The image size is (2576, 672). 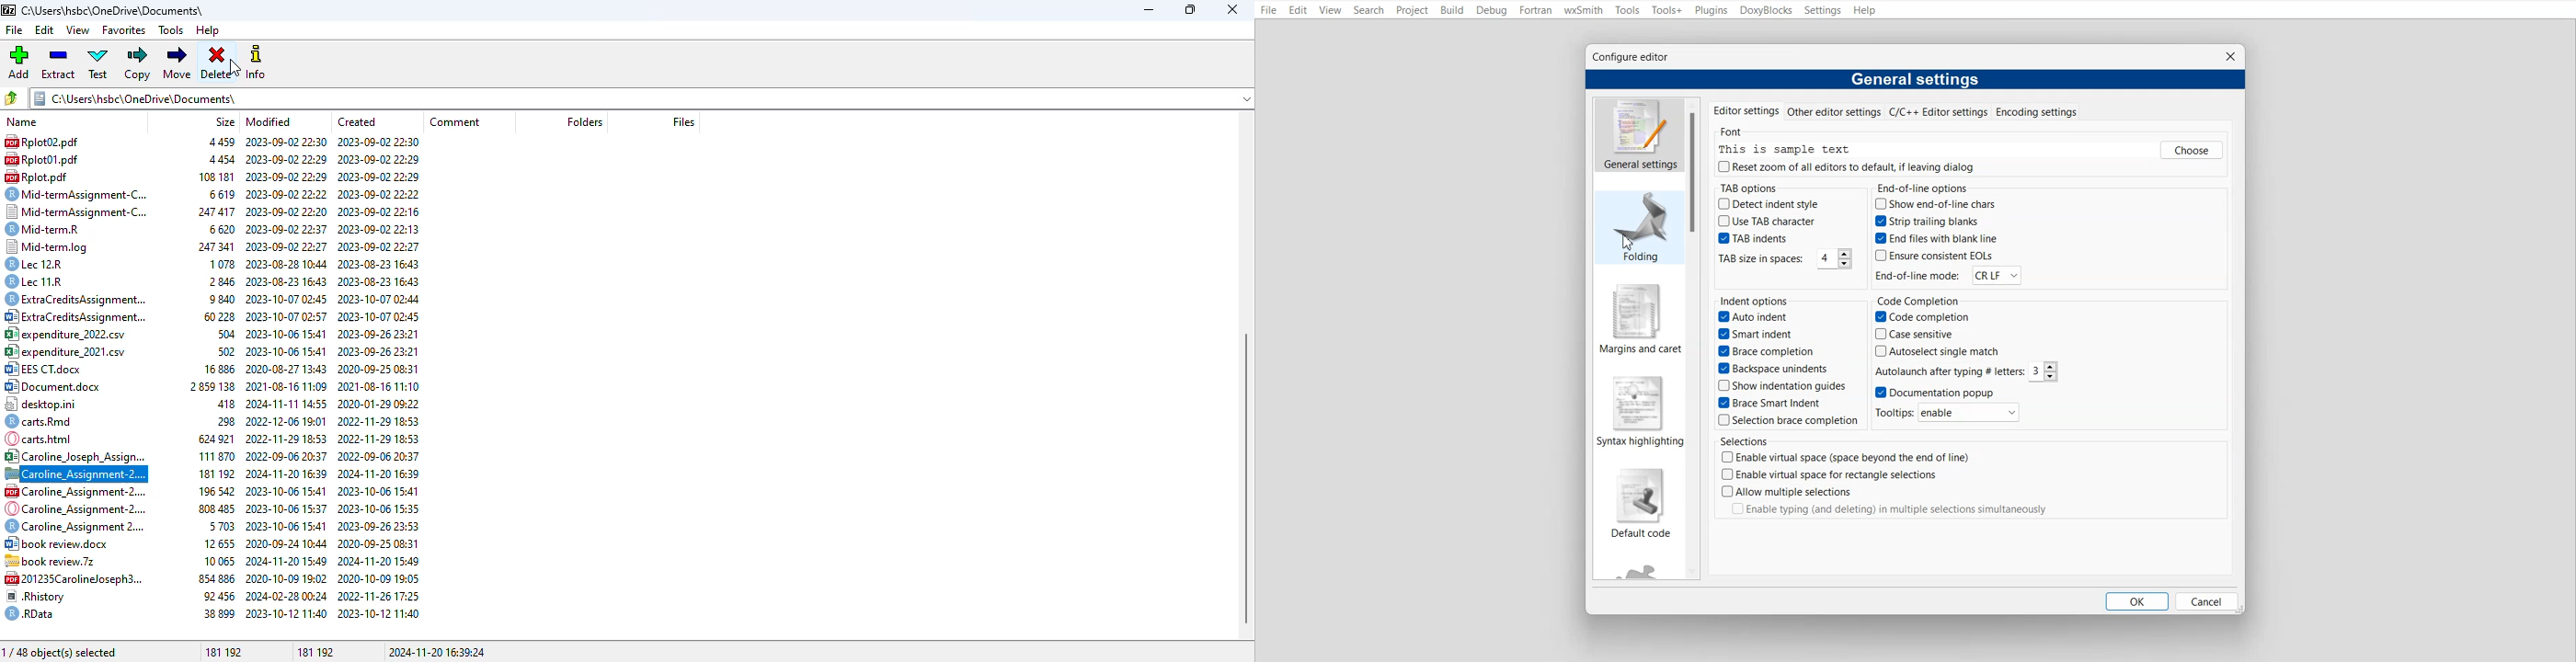 I want to click on CR LF, so click(x=1994, y=277).